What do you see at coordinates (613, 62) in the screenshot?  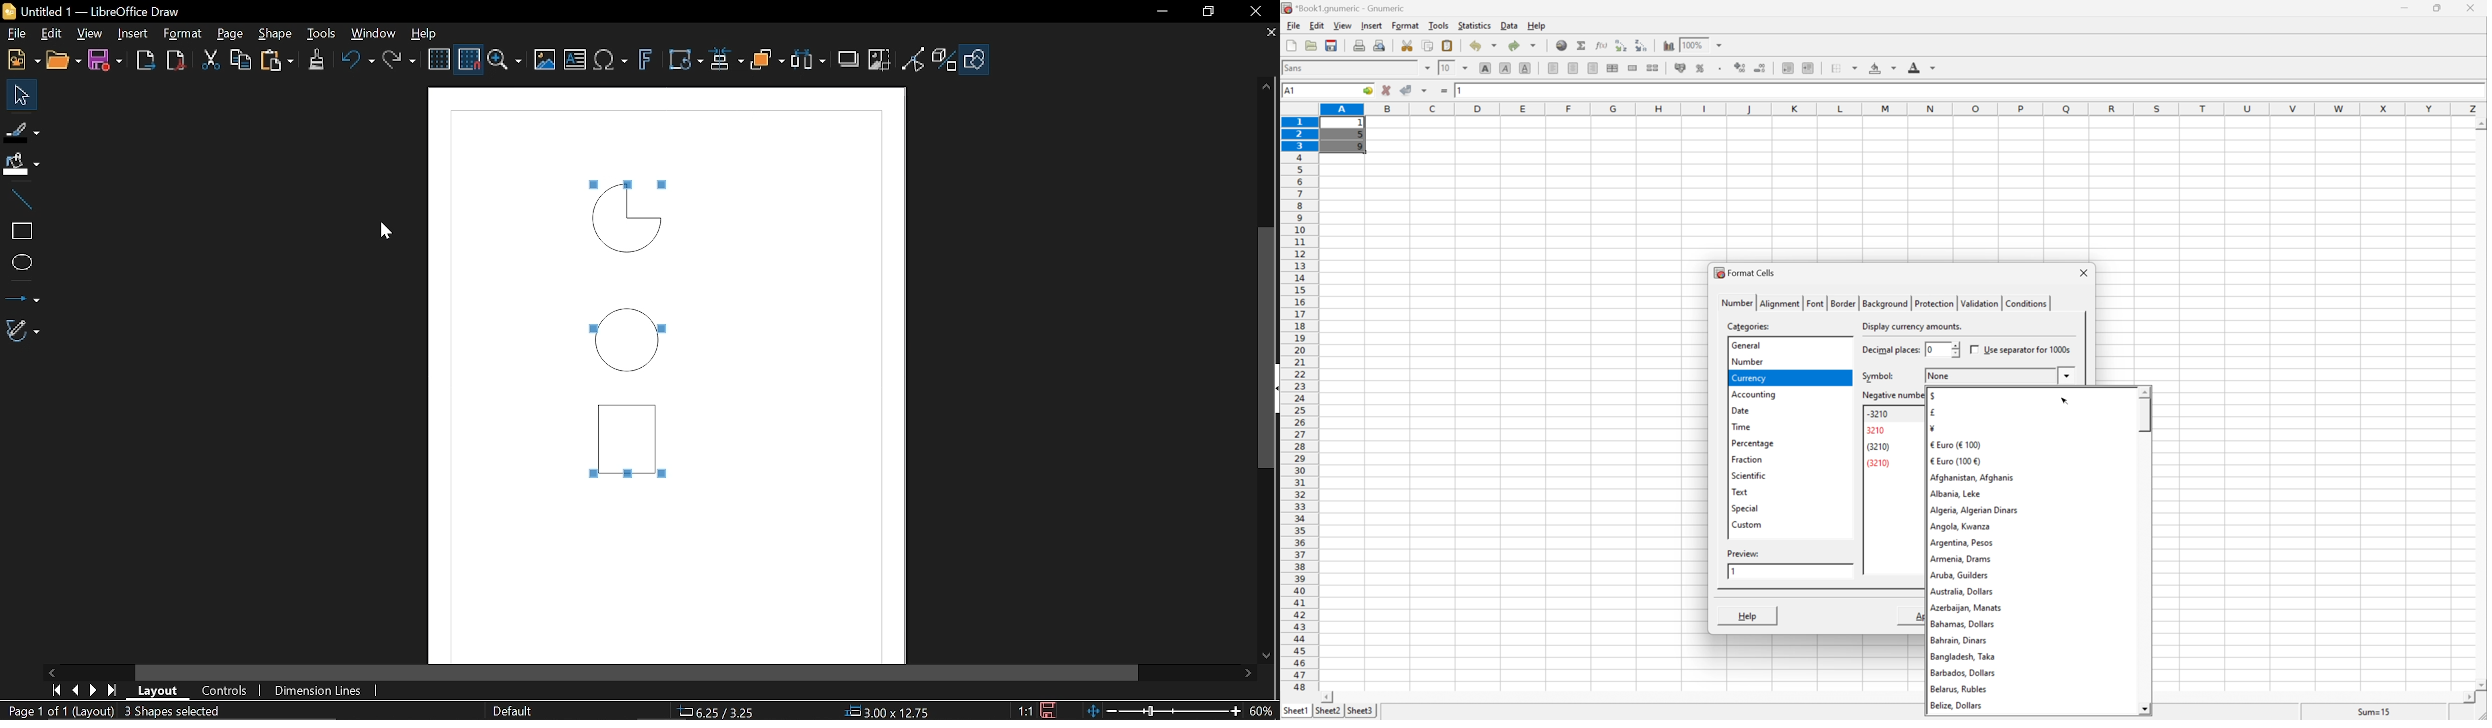 I see `insert equation` at bounding box center [613, 62].